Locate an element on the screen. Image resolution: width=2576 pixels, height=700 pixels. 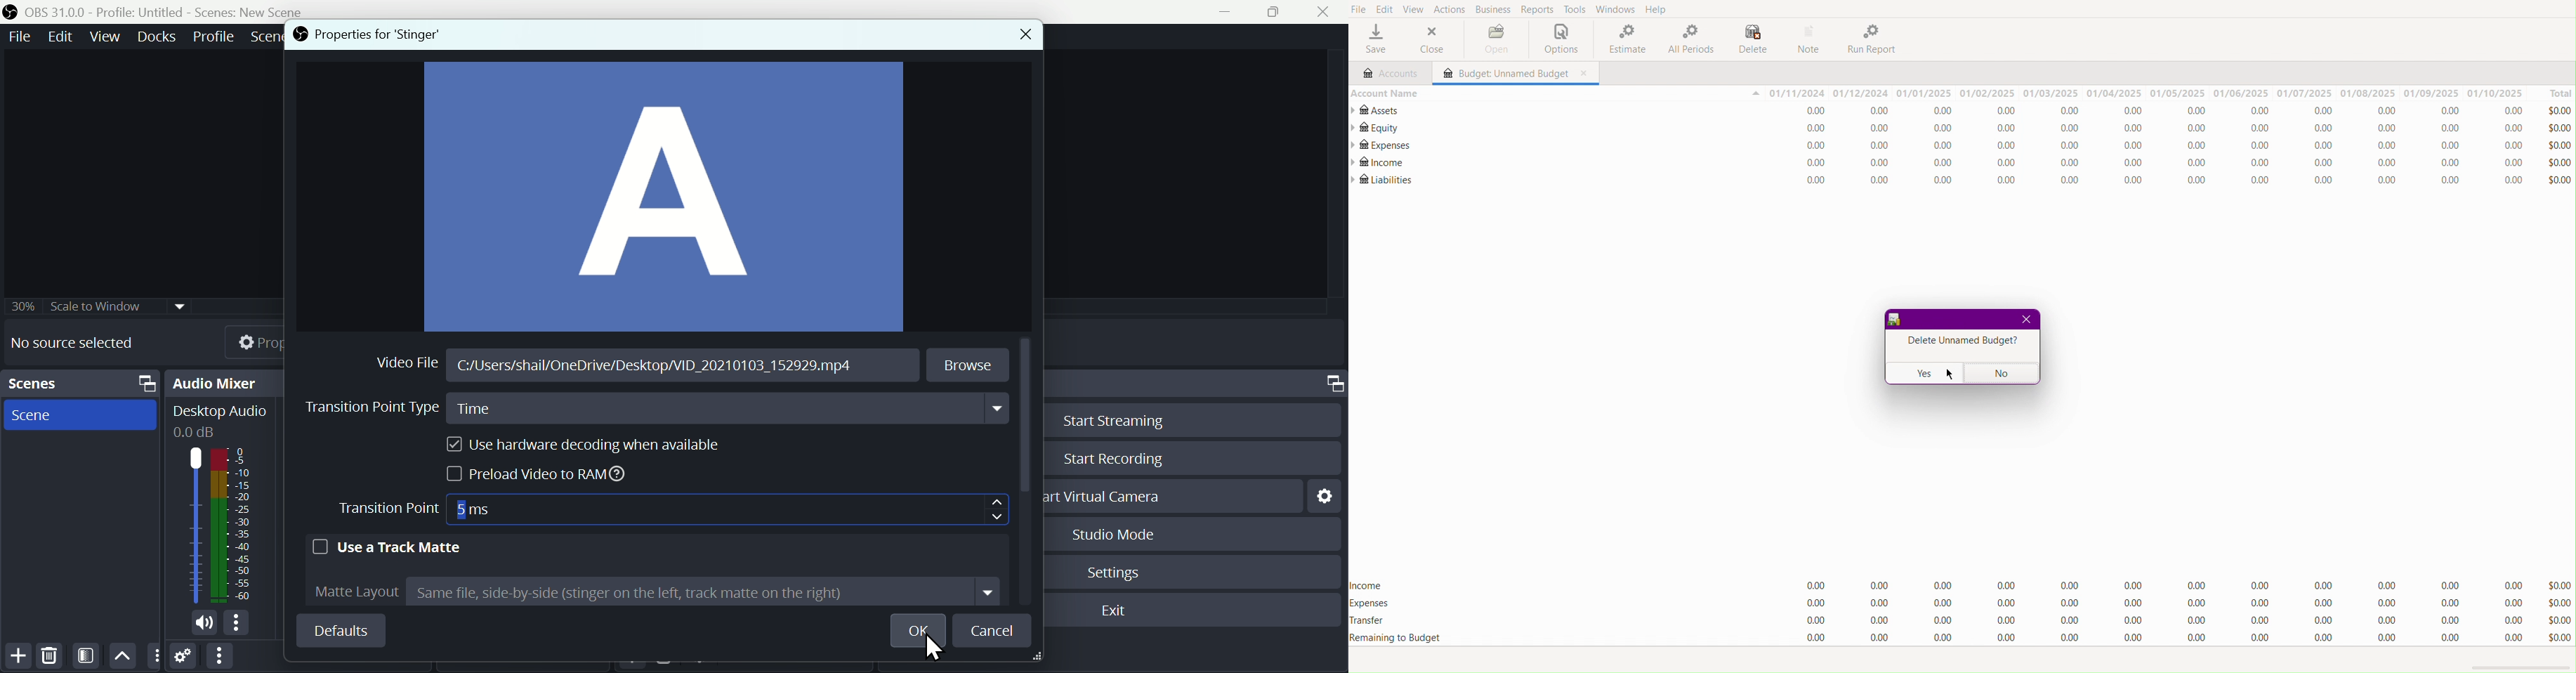
Scenes is located at coordinates (84, 384).